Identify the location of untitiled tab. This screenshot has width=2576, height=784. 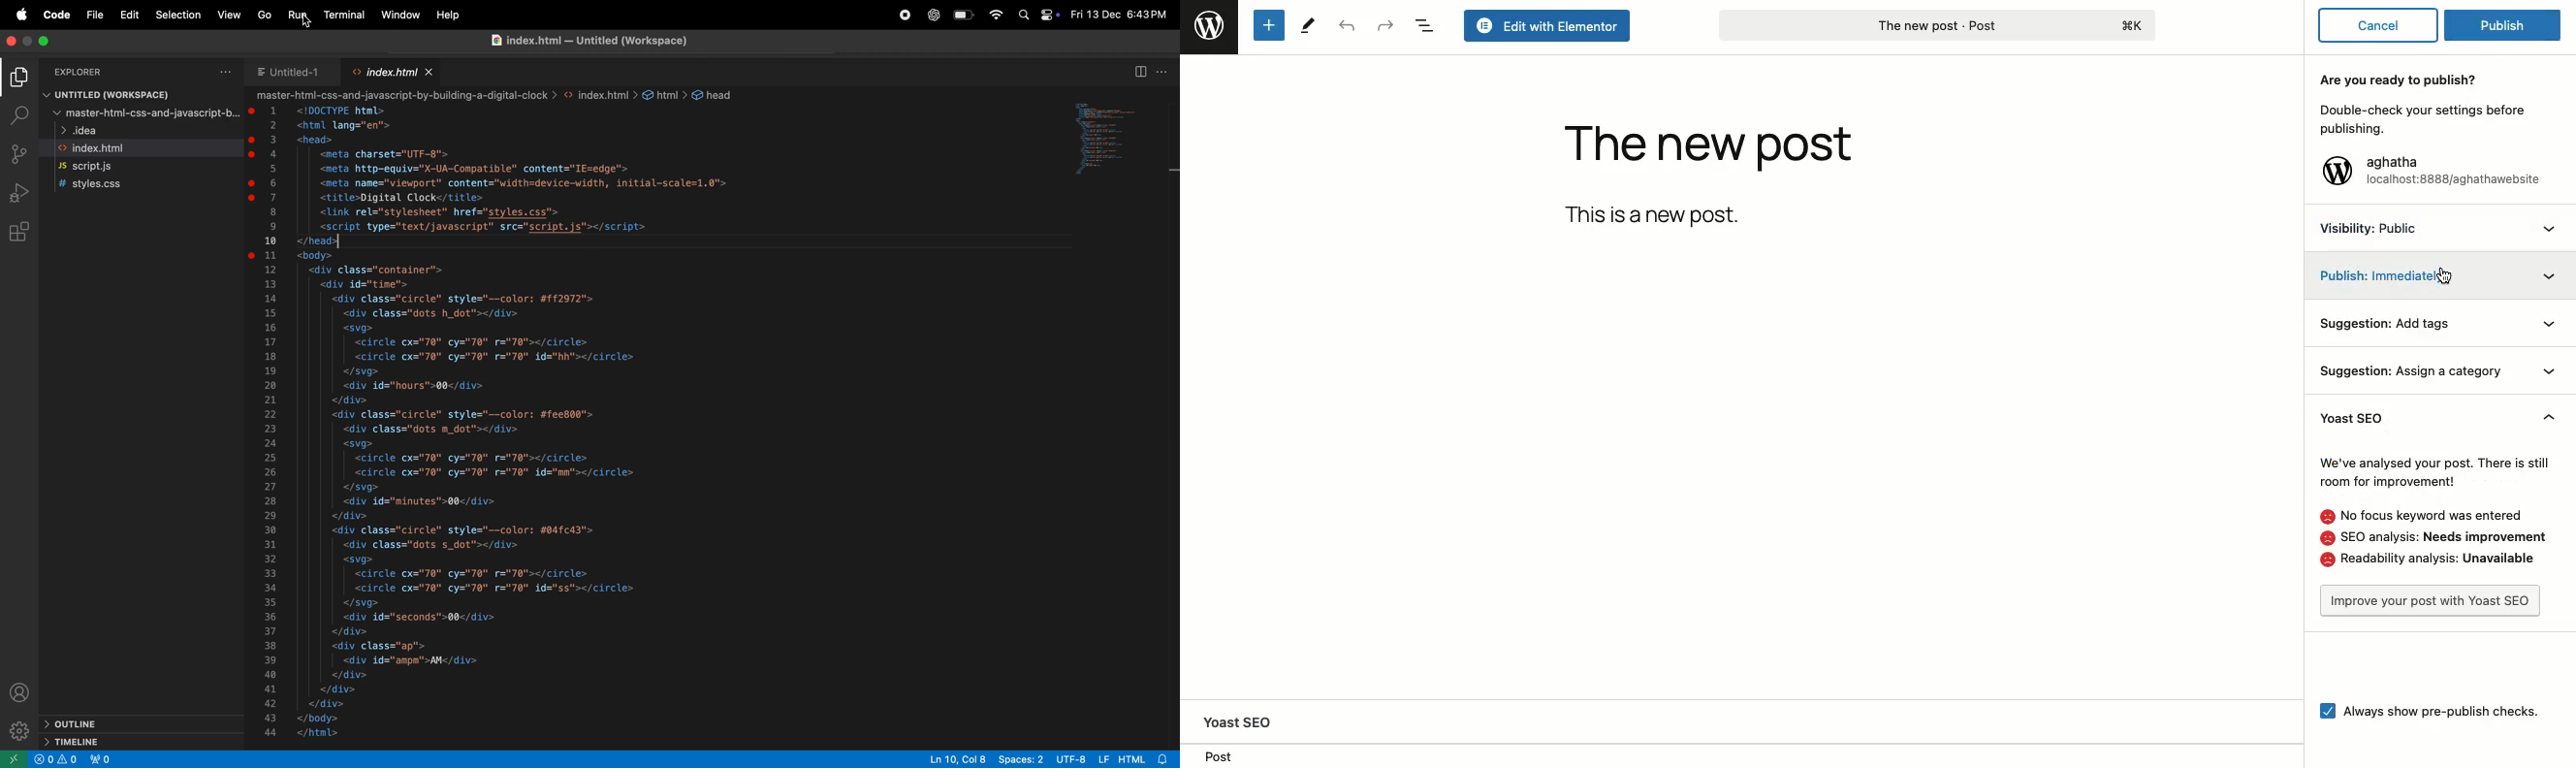
(300, 72).